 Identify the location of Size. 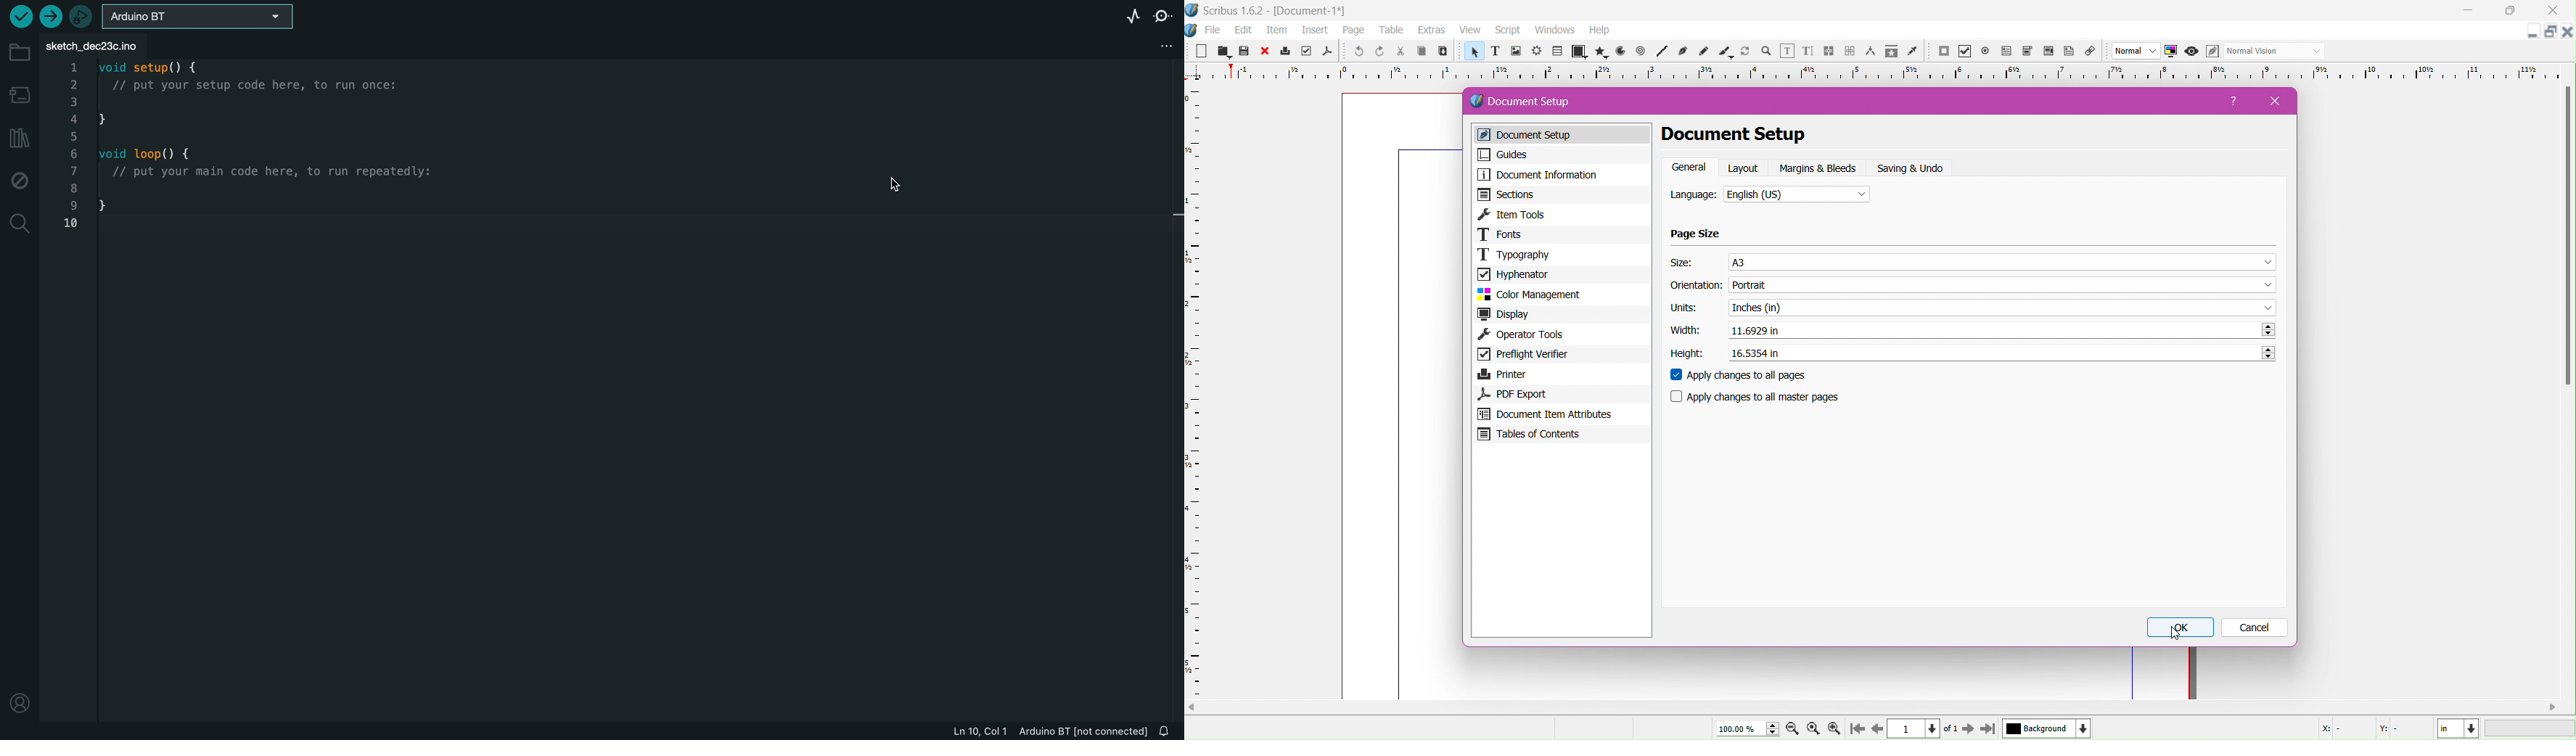
(1684, 263).